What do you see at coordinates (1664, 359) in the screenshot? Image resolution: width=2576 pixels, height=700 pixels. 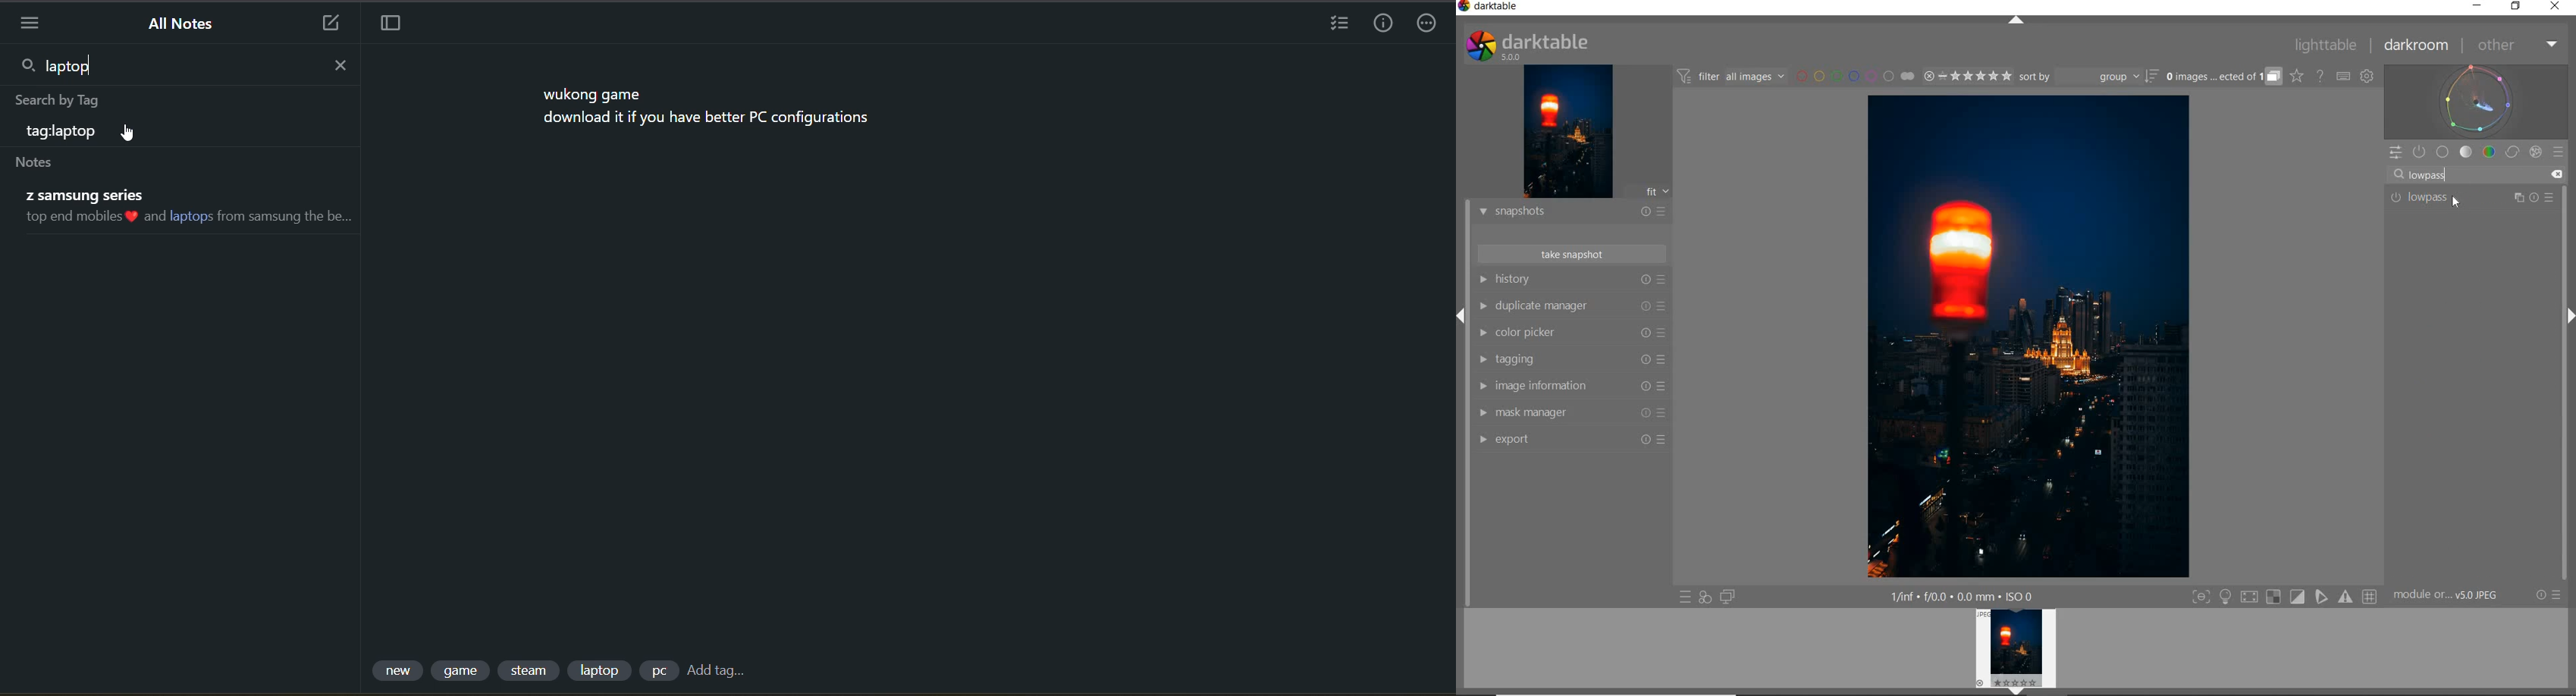 I see `Preset and reset` at bounding box center [1664, 359].